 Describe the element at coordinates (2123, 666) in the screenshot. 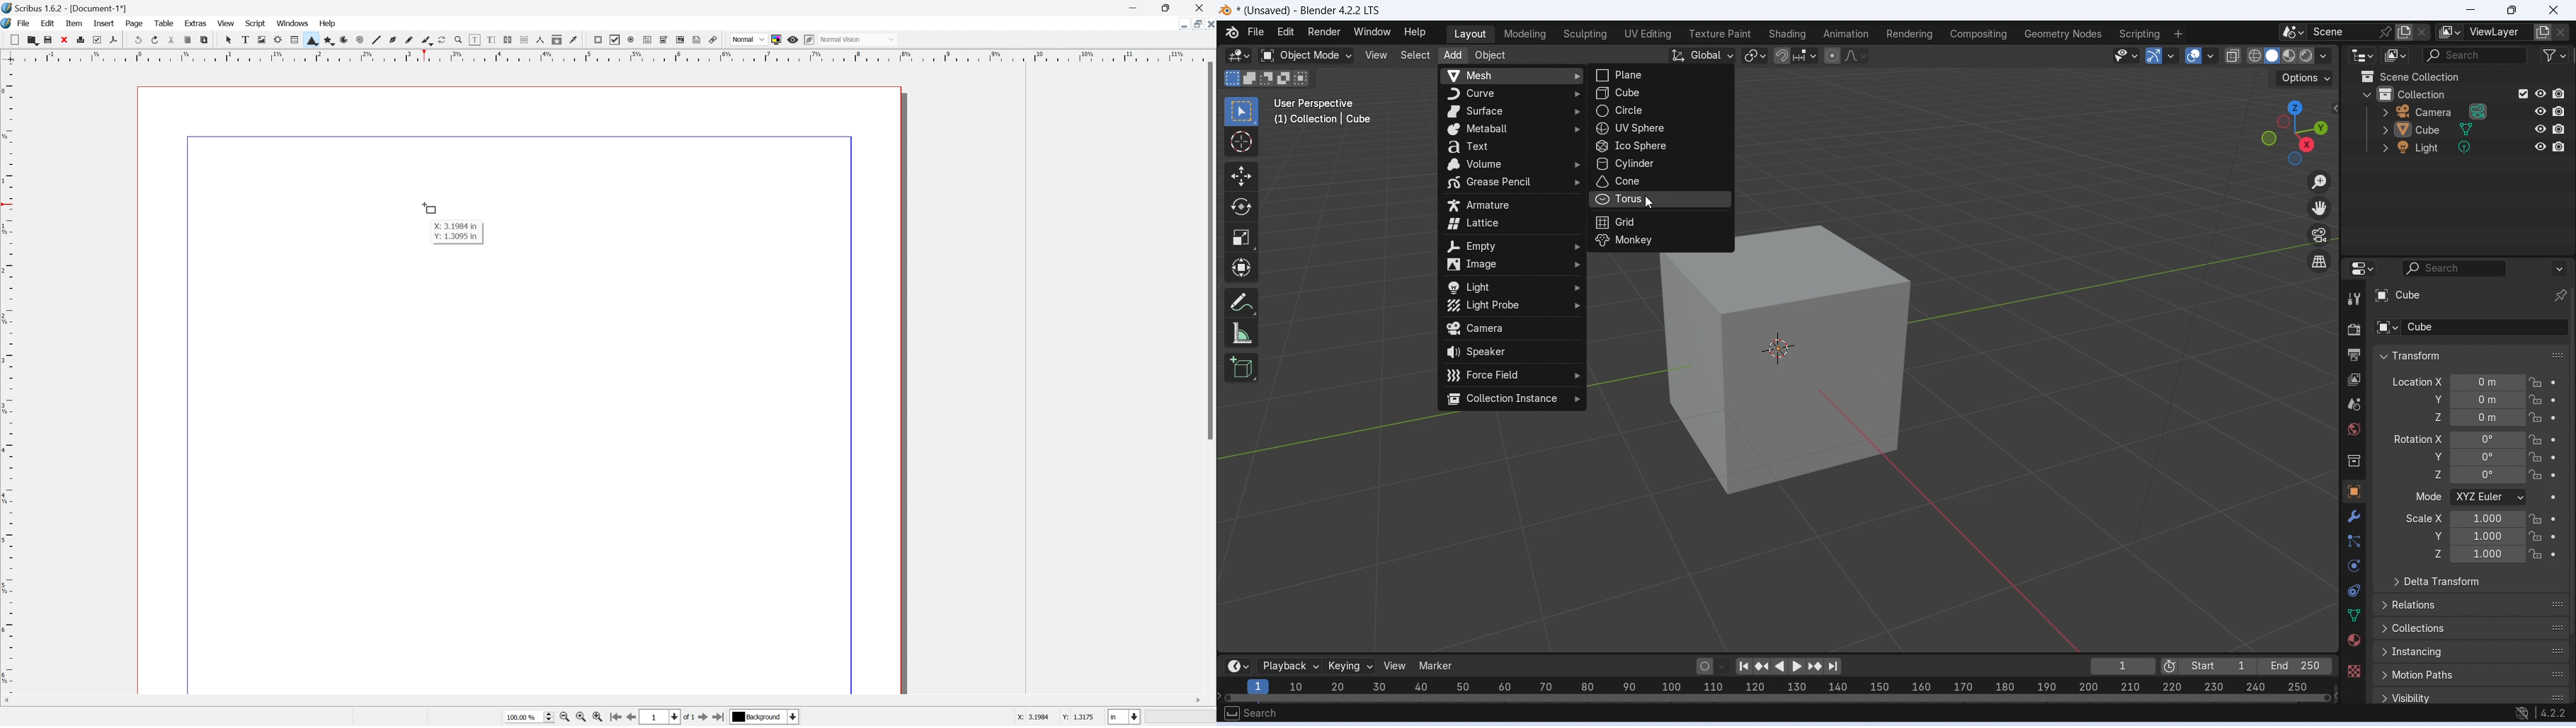

I see `1` at that location.